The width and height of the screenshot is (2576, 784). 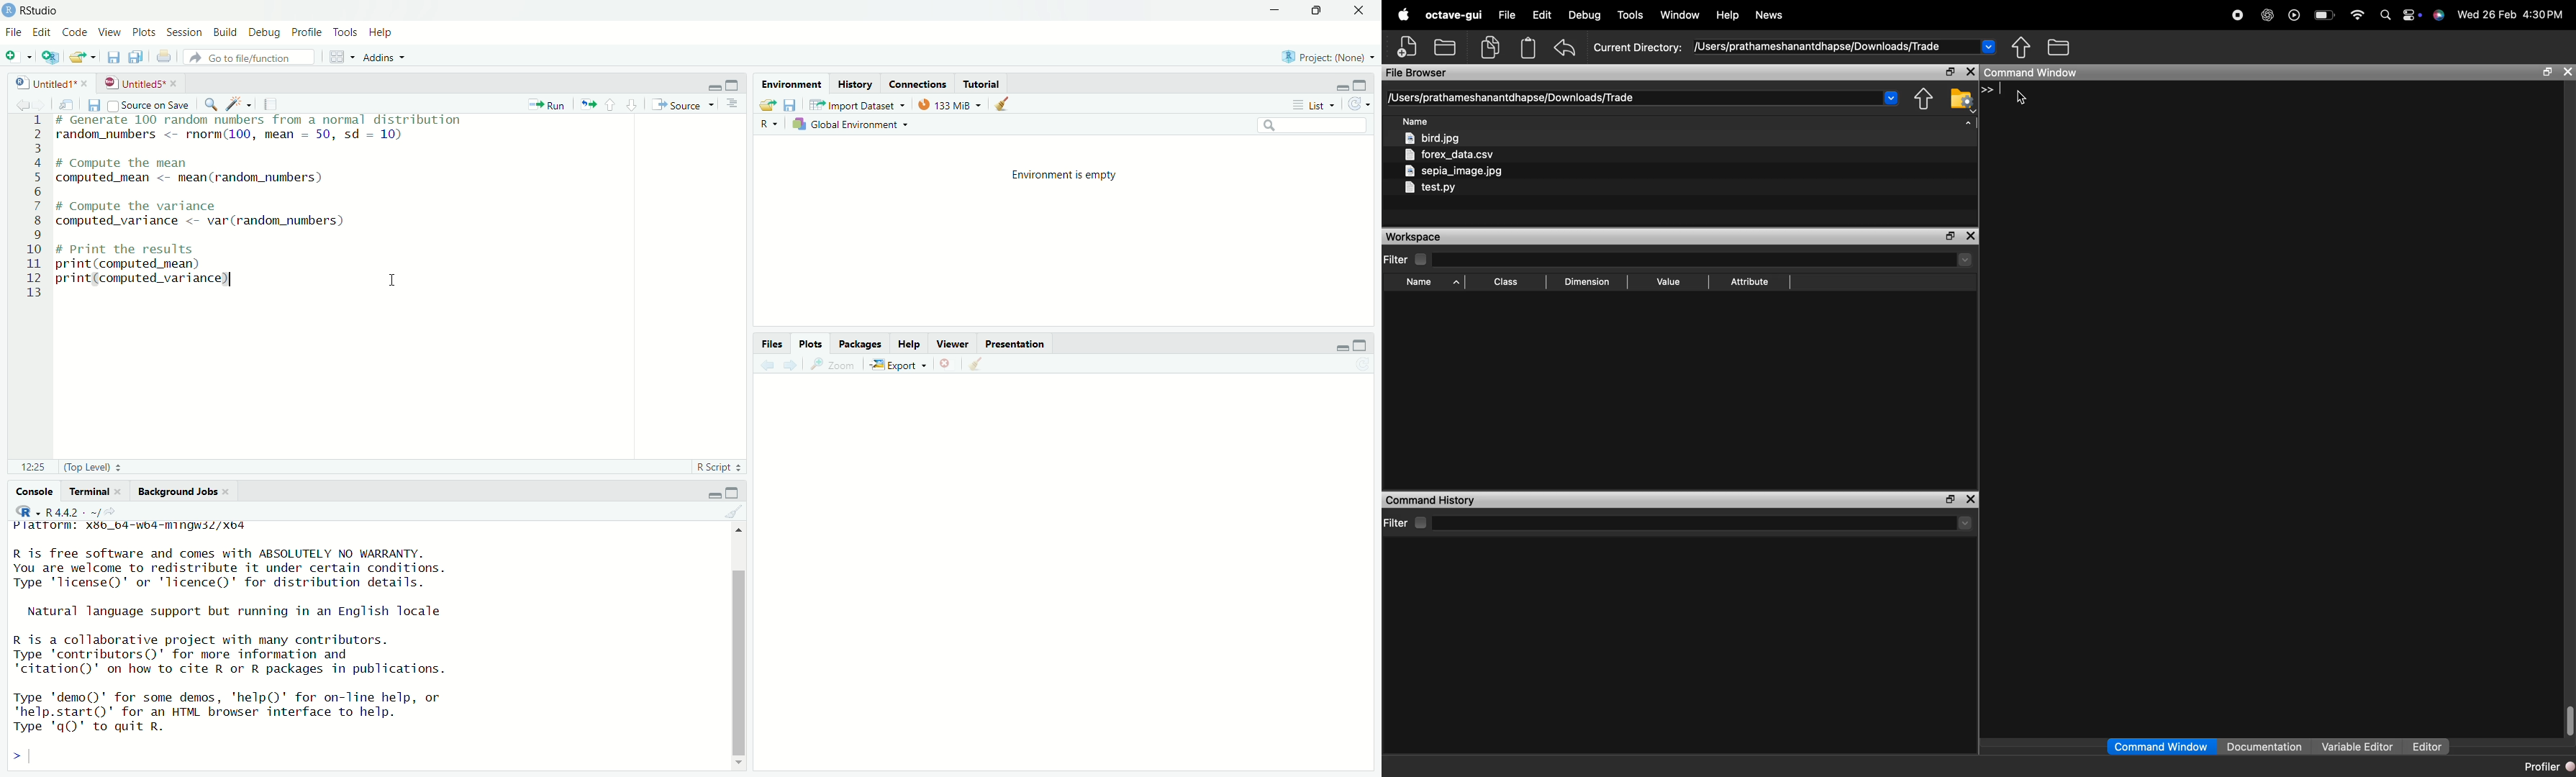 I want to click on create a project, so click(x=53, y=57).